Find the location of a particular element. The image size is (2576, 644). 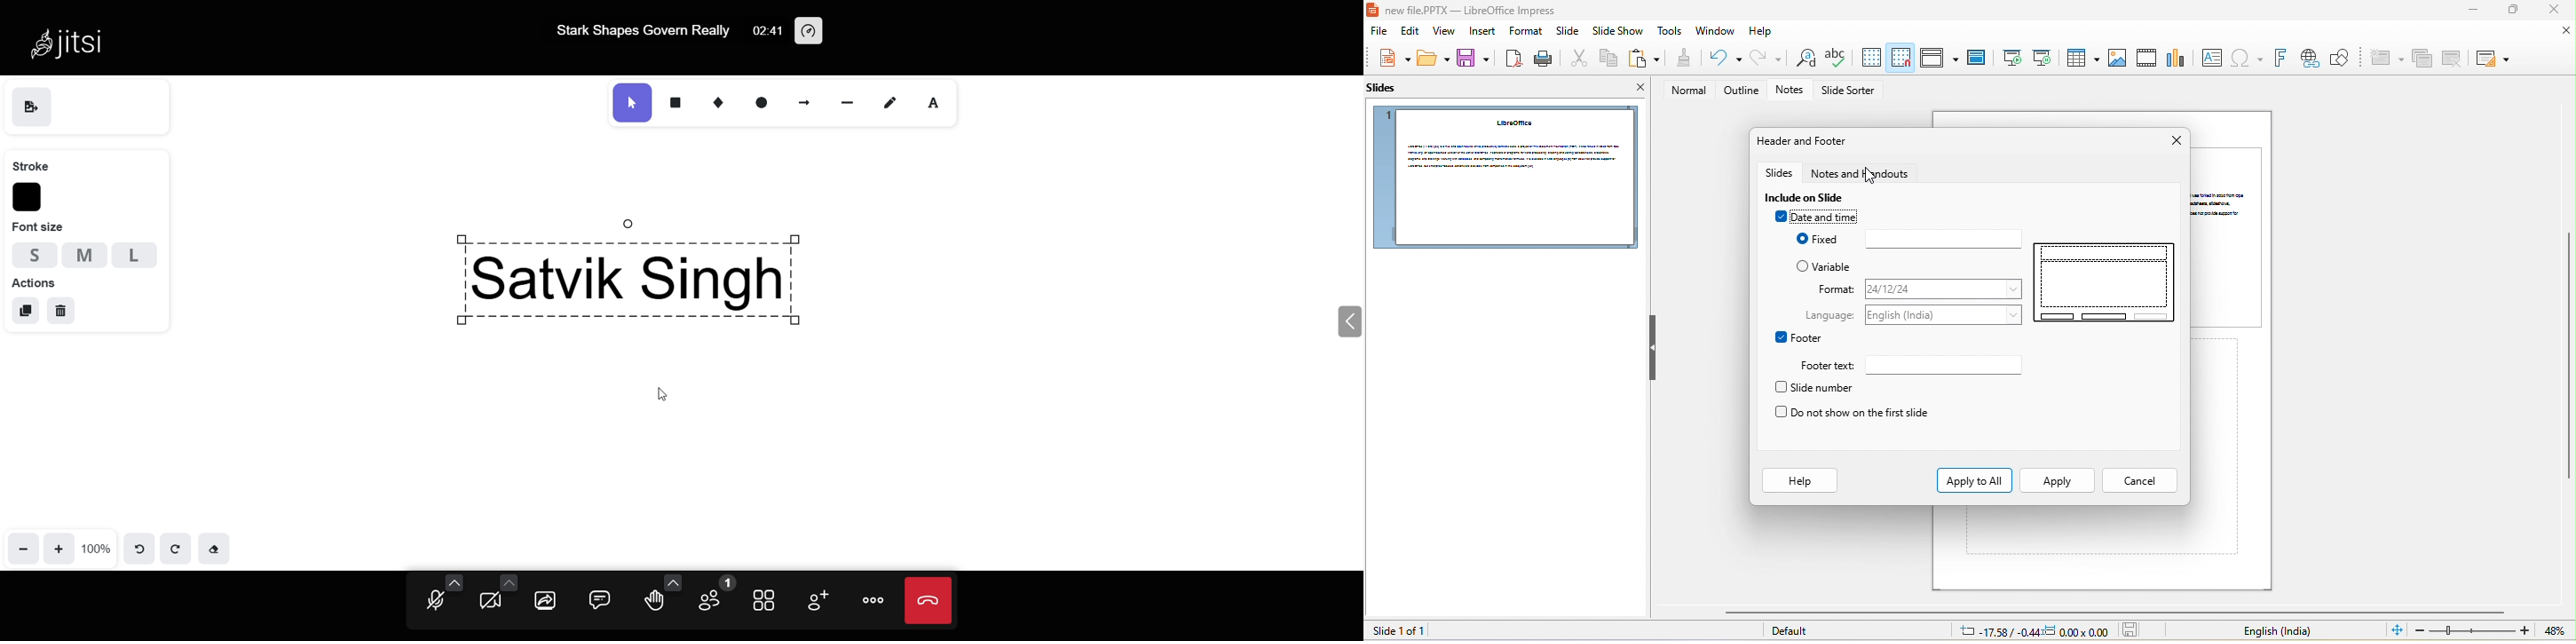

duplicate slide is located at coordinates (2422, 59).